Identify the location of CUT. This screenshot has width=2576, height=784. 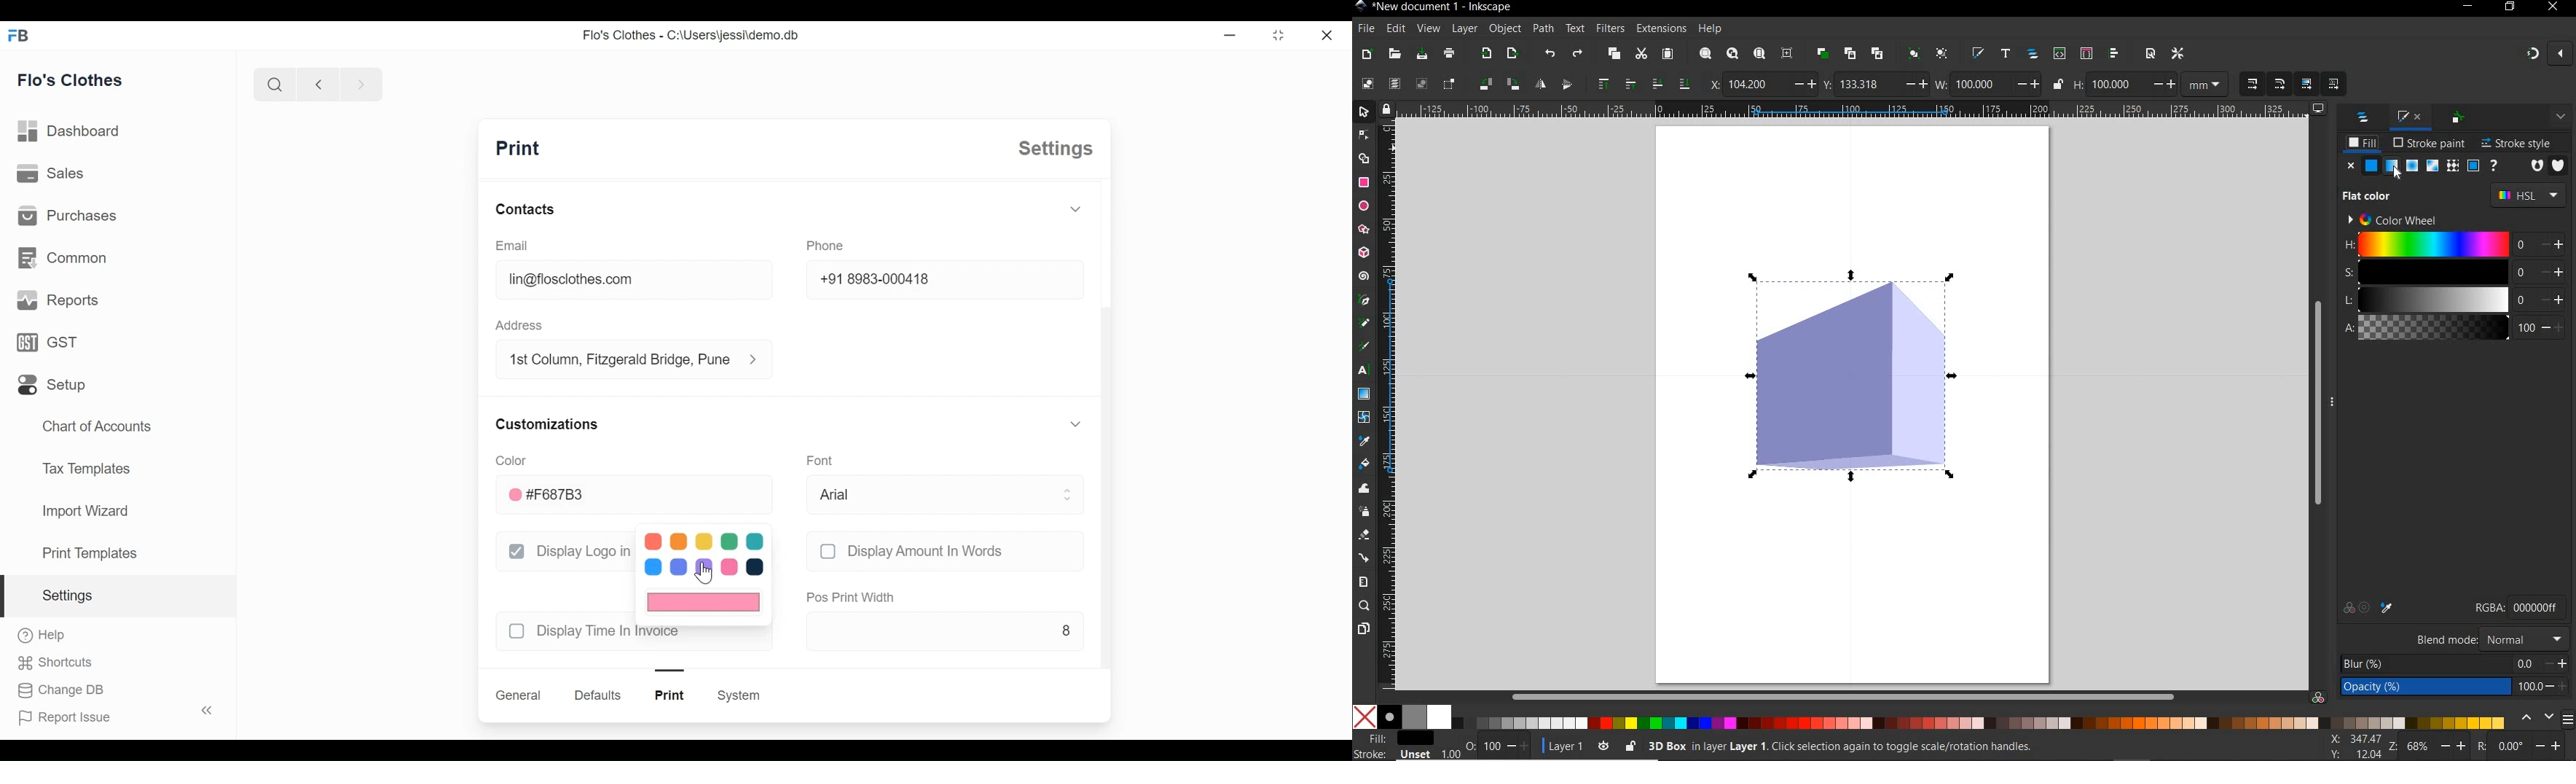
(1642, 54).